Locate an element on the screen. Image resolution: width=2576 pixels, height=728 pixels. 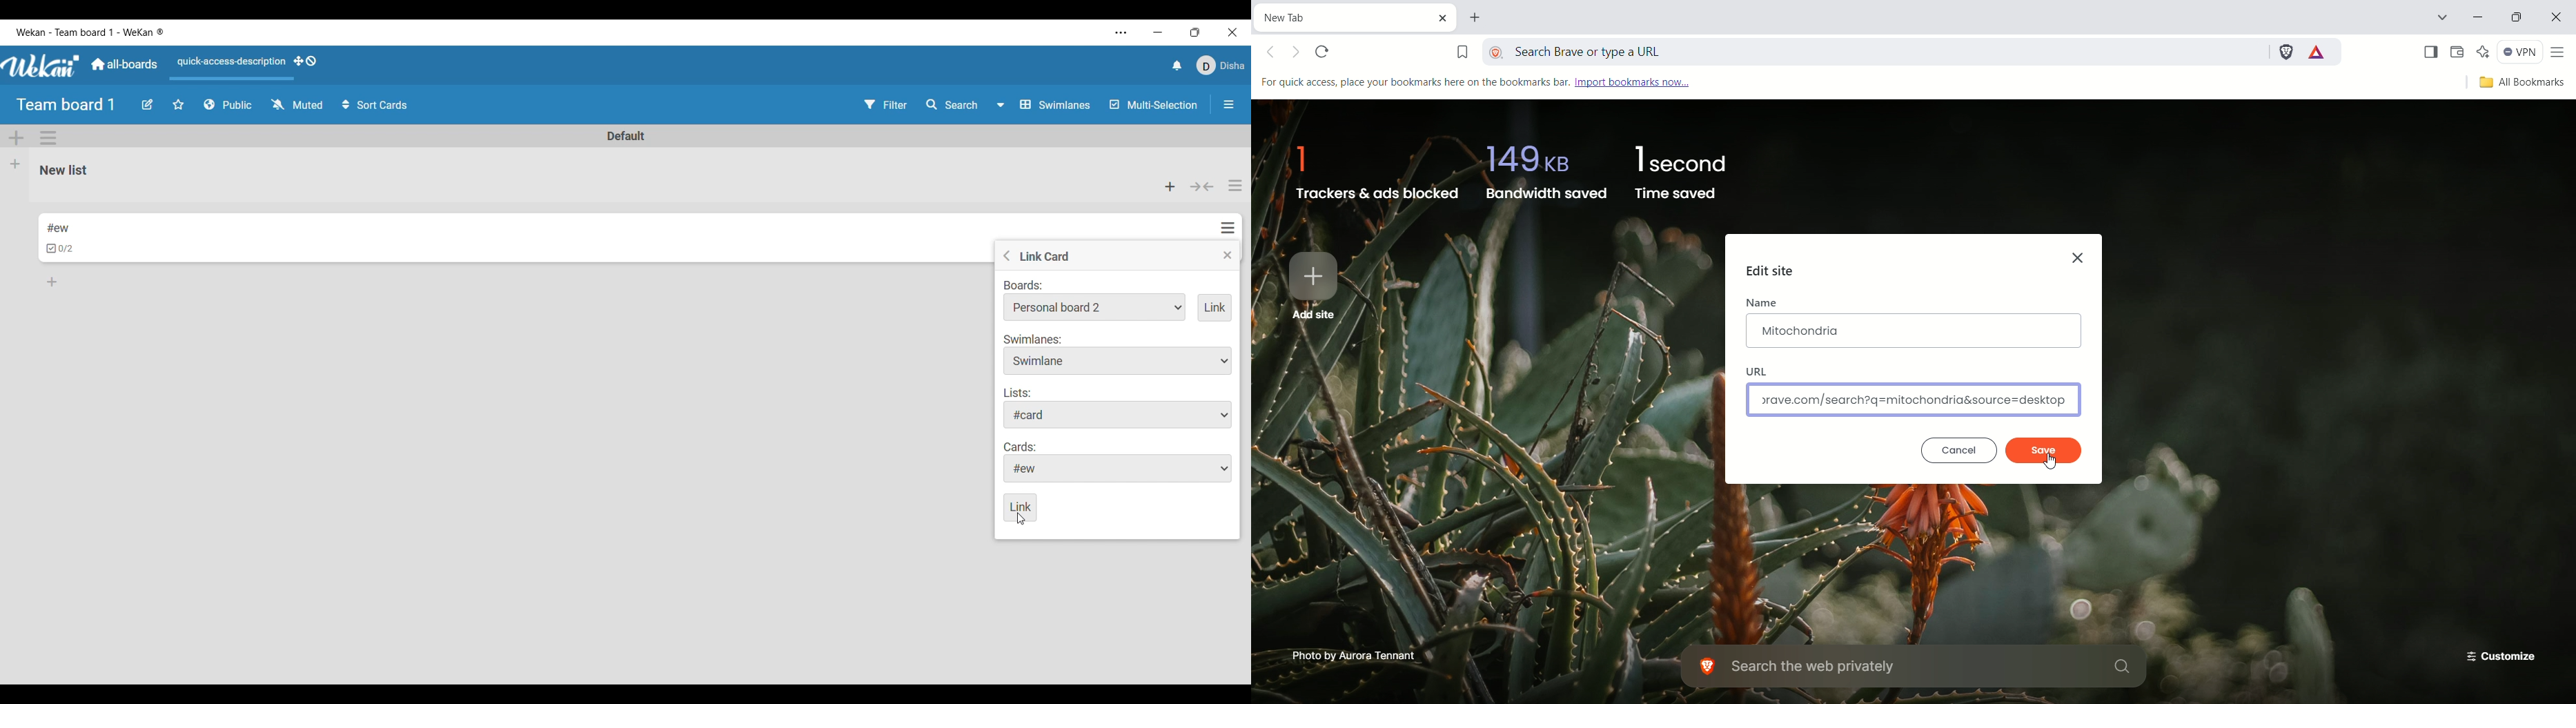
List options is located at coordinates (1118, 415).